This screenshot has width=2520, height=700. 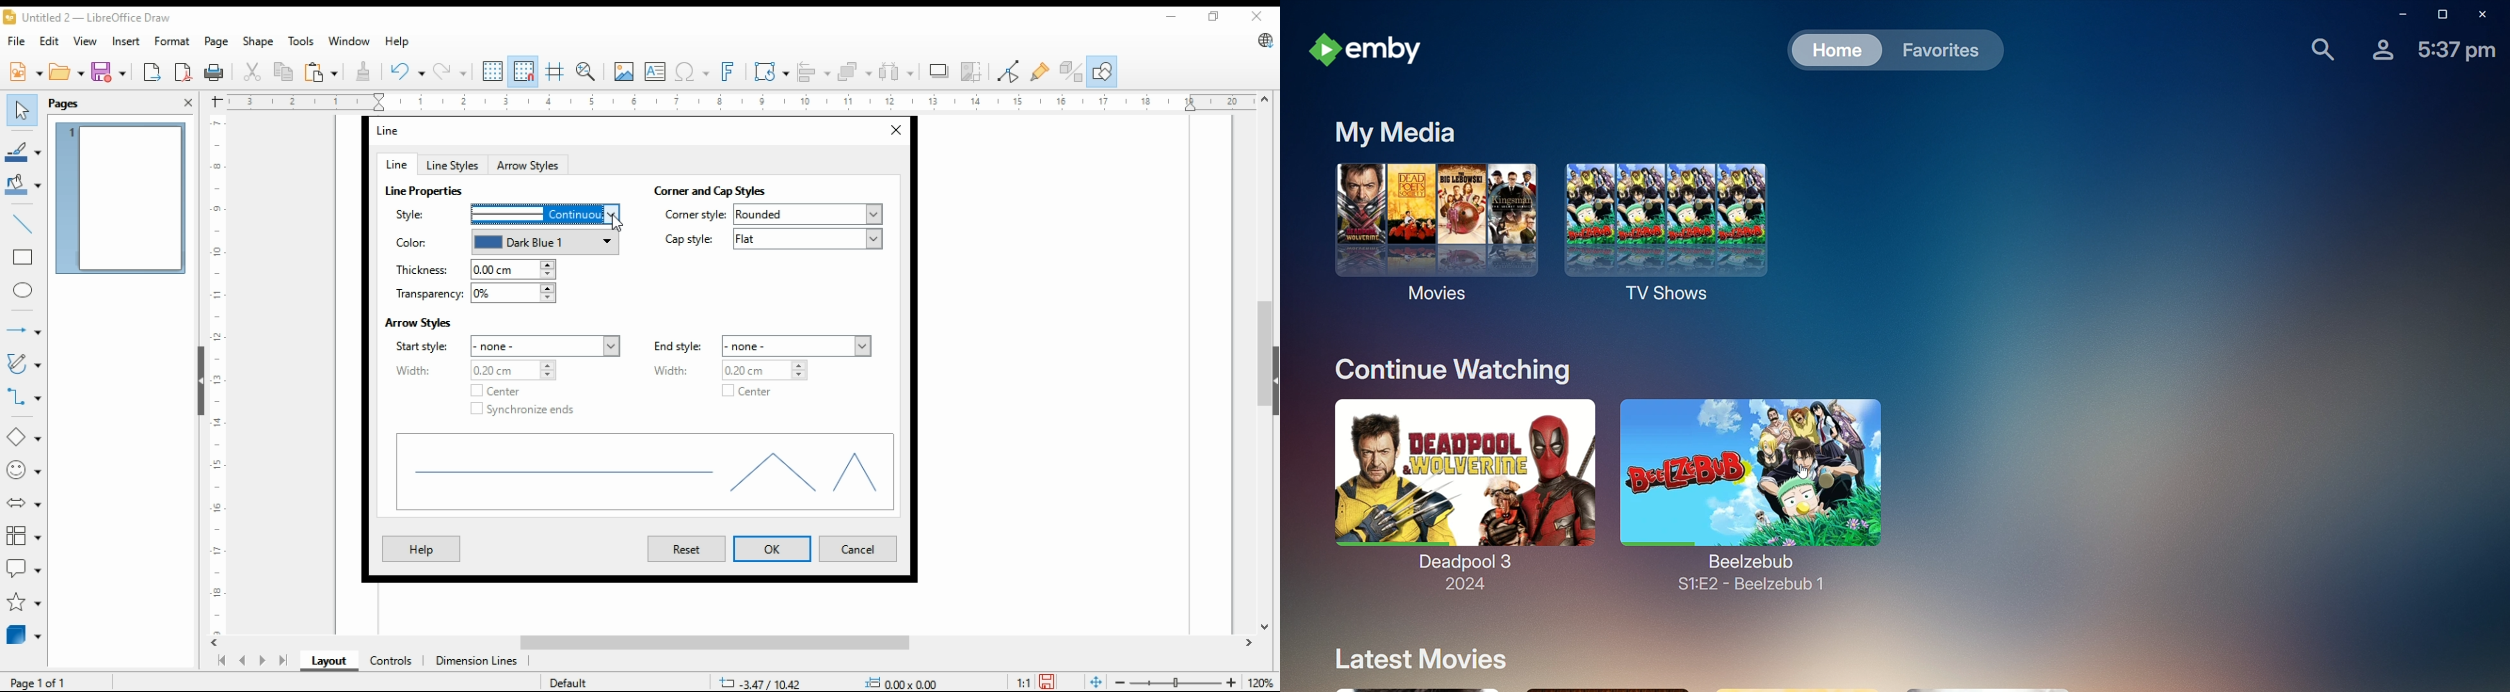 I want to click on print, so click(x=215, y=72).